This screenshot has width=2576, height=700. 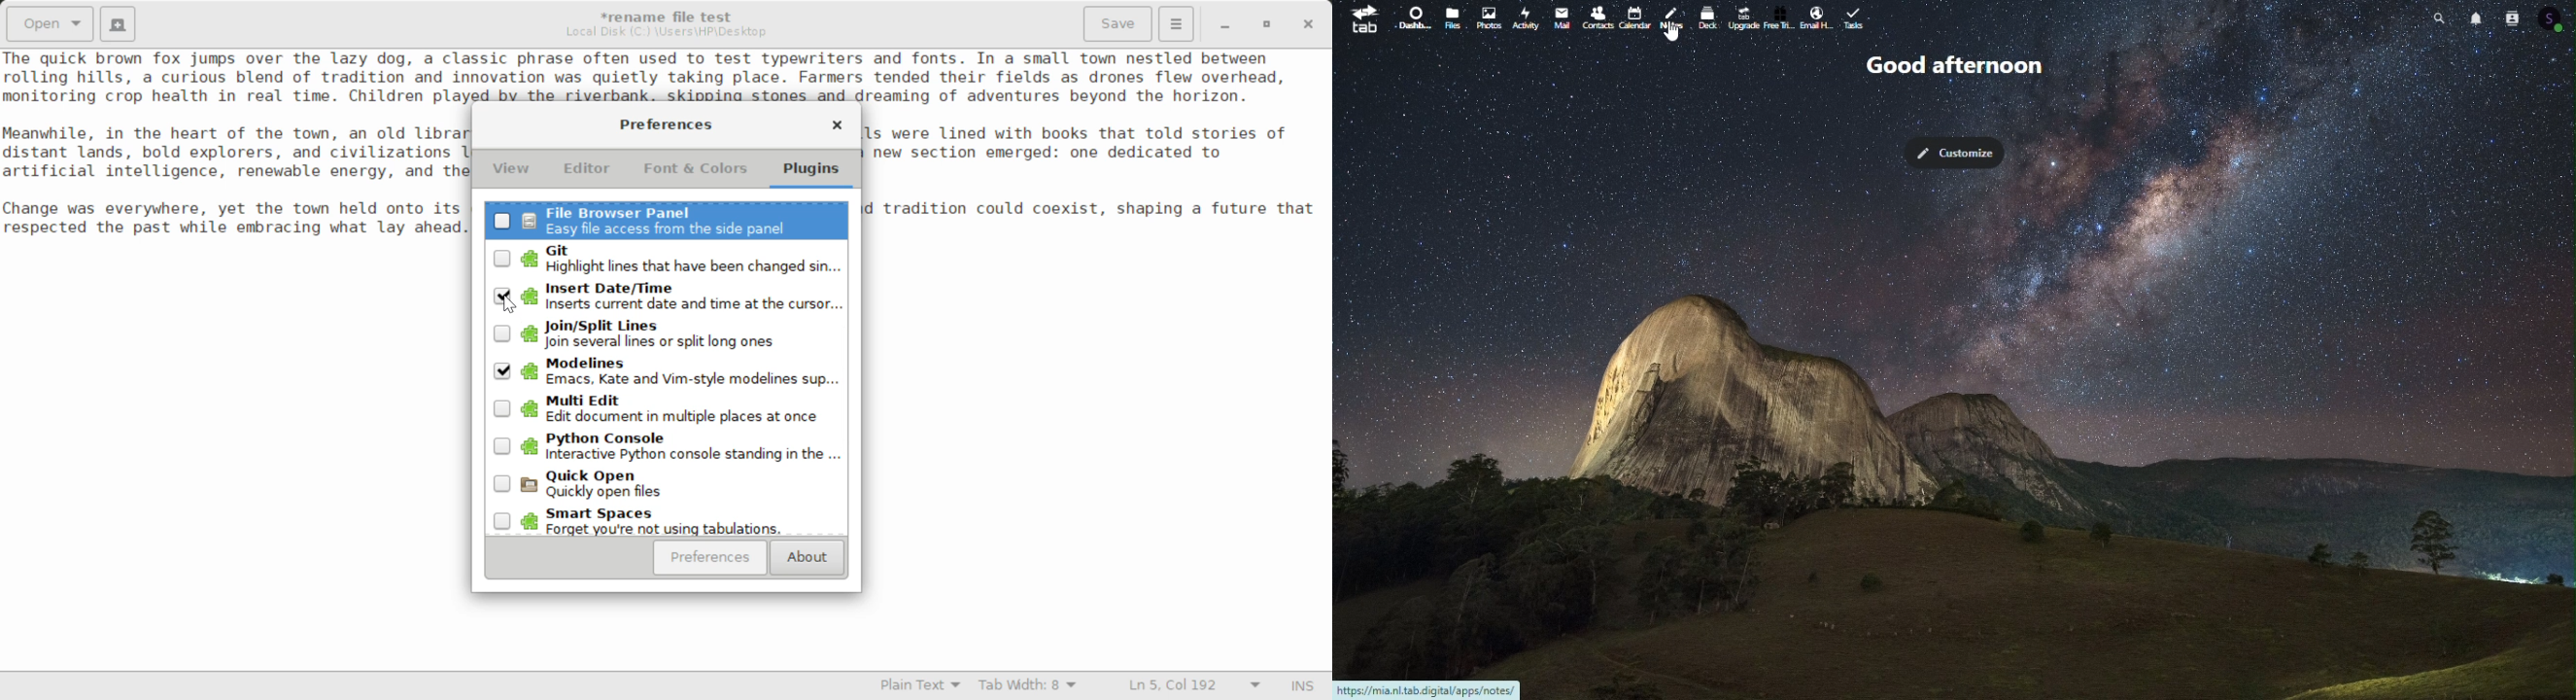 What do you see at coordinates (1705, 19) in the screenshot?
I see `Deck` at bounding box center [1705, 19].